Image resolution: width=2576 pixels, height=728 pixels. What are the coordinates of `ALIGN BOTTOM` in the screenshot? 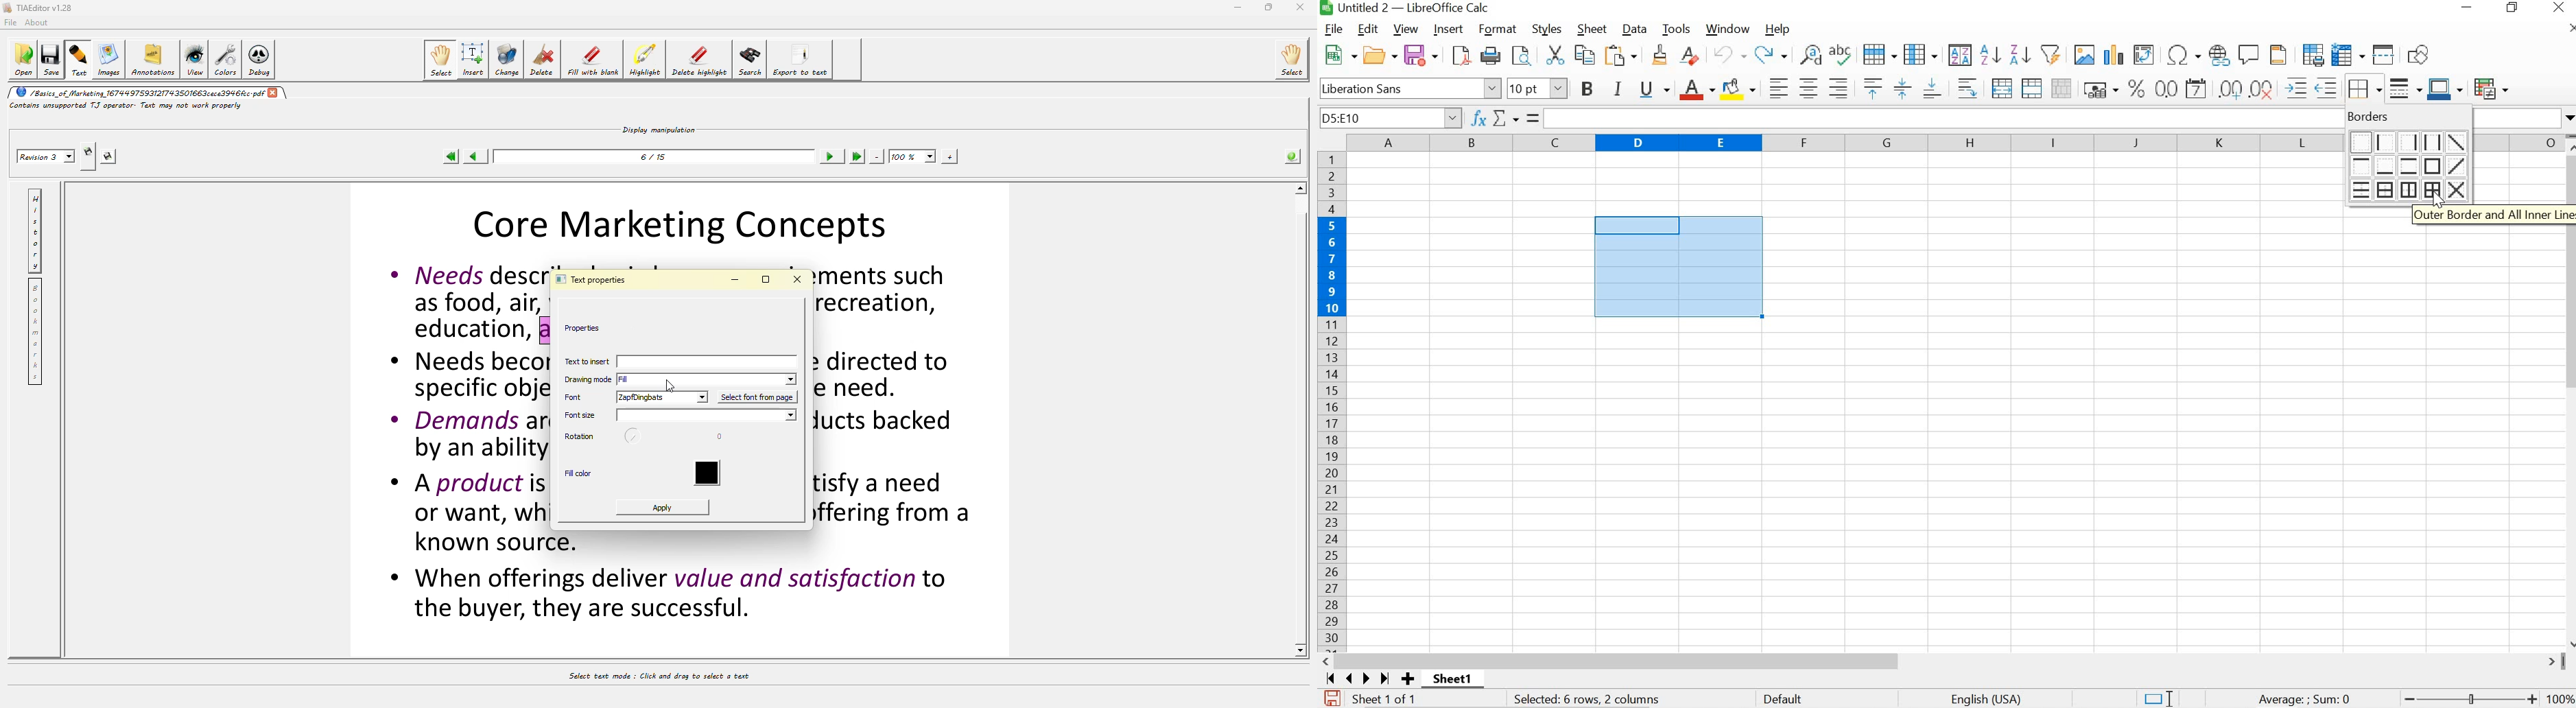 It's located at (1931, 90).